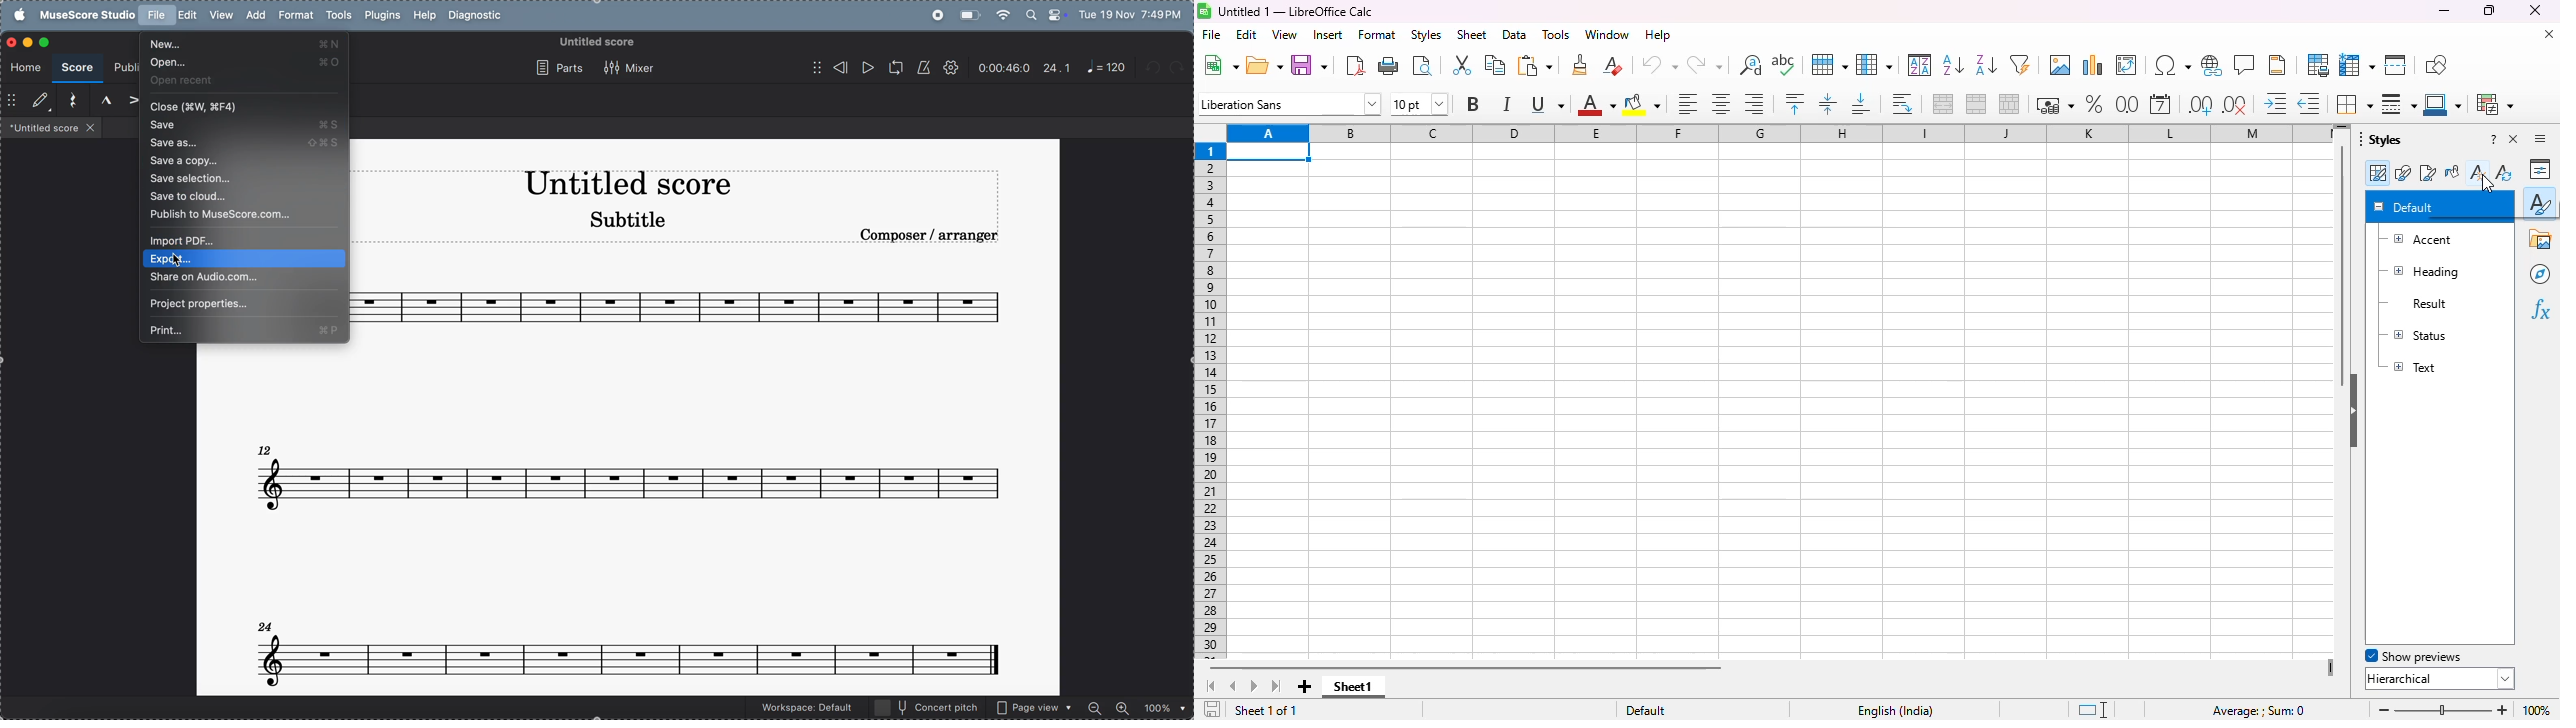 Image resolution: width=2576 pixels, height=728 pixels. Describe the element at coordinates (1535, 65) in the screenshot. I see `paste` at that location.